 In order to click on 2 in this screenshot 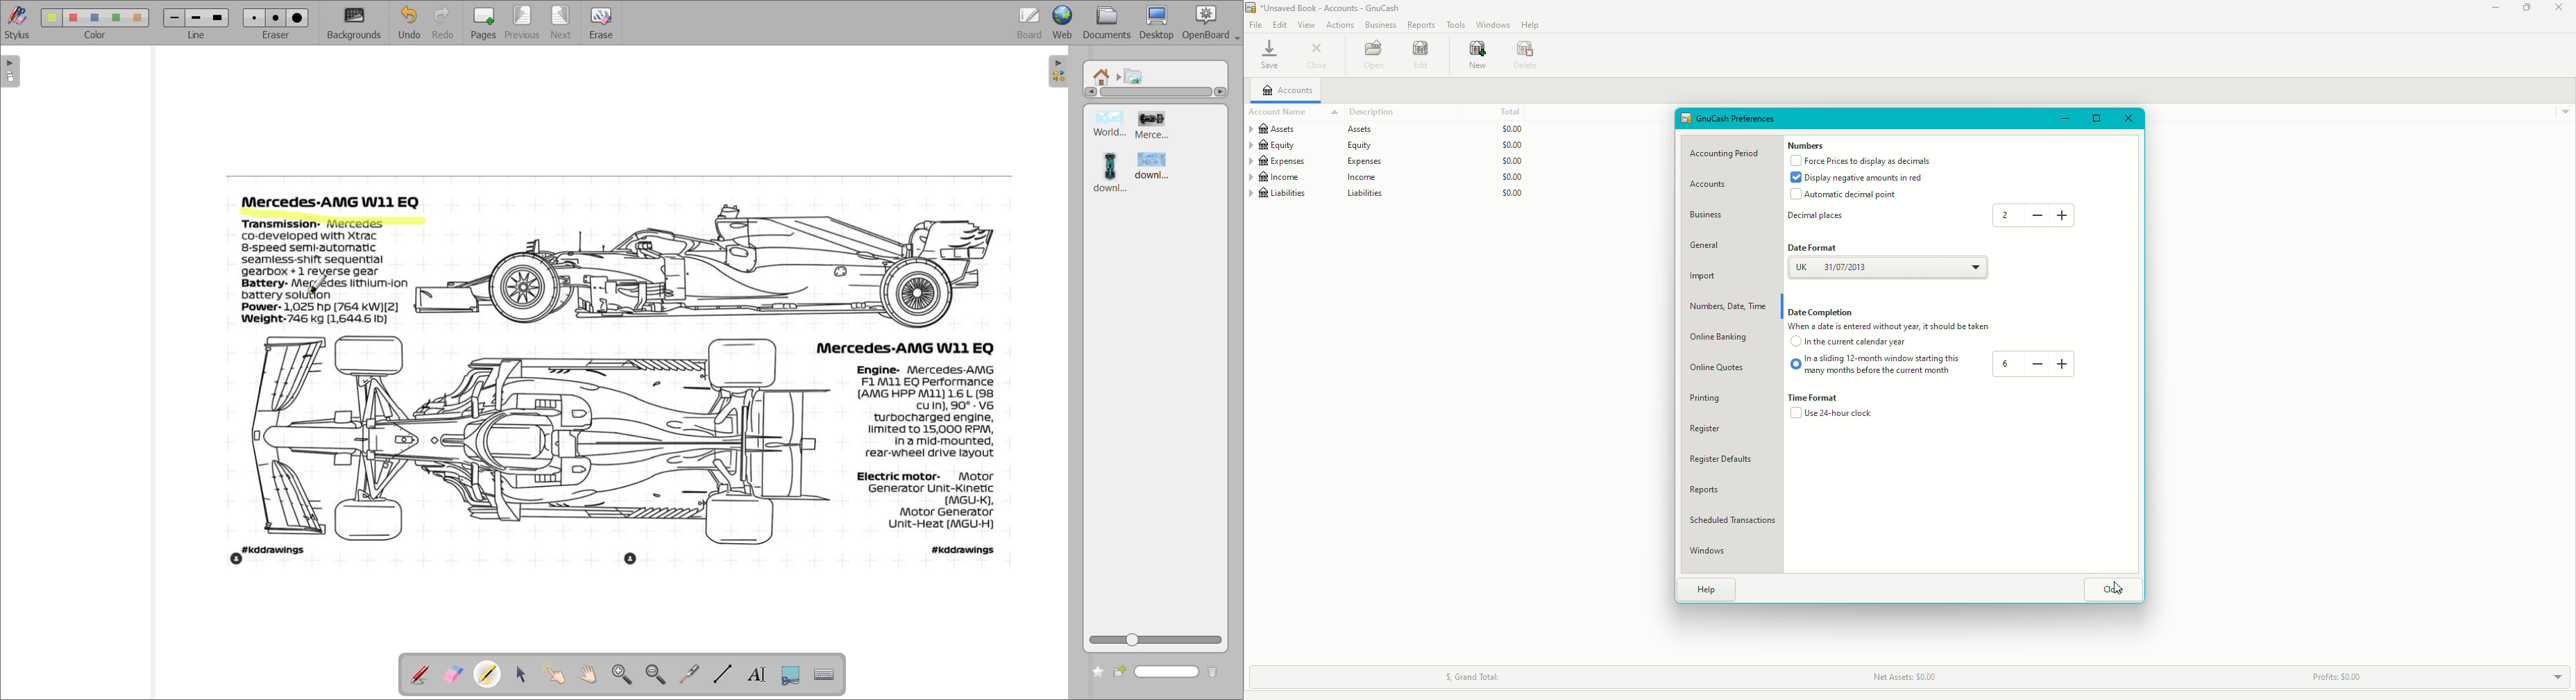, I will do `click(2003, 215)`.